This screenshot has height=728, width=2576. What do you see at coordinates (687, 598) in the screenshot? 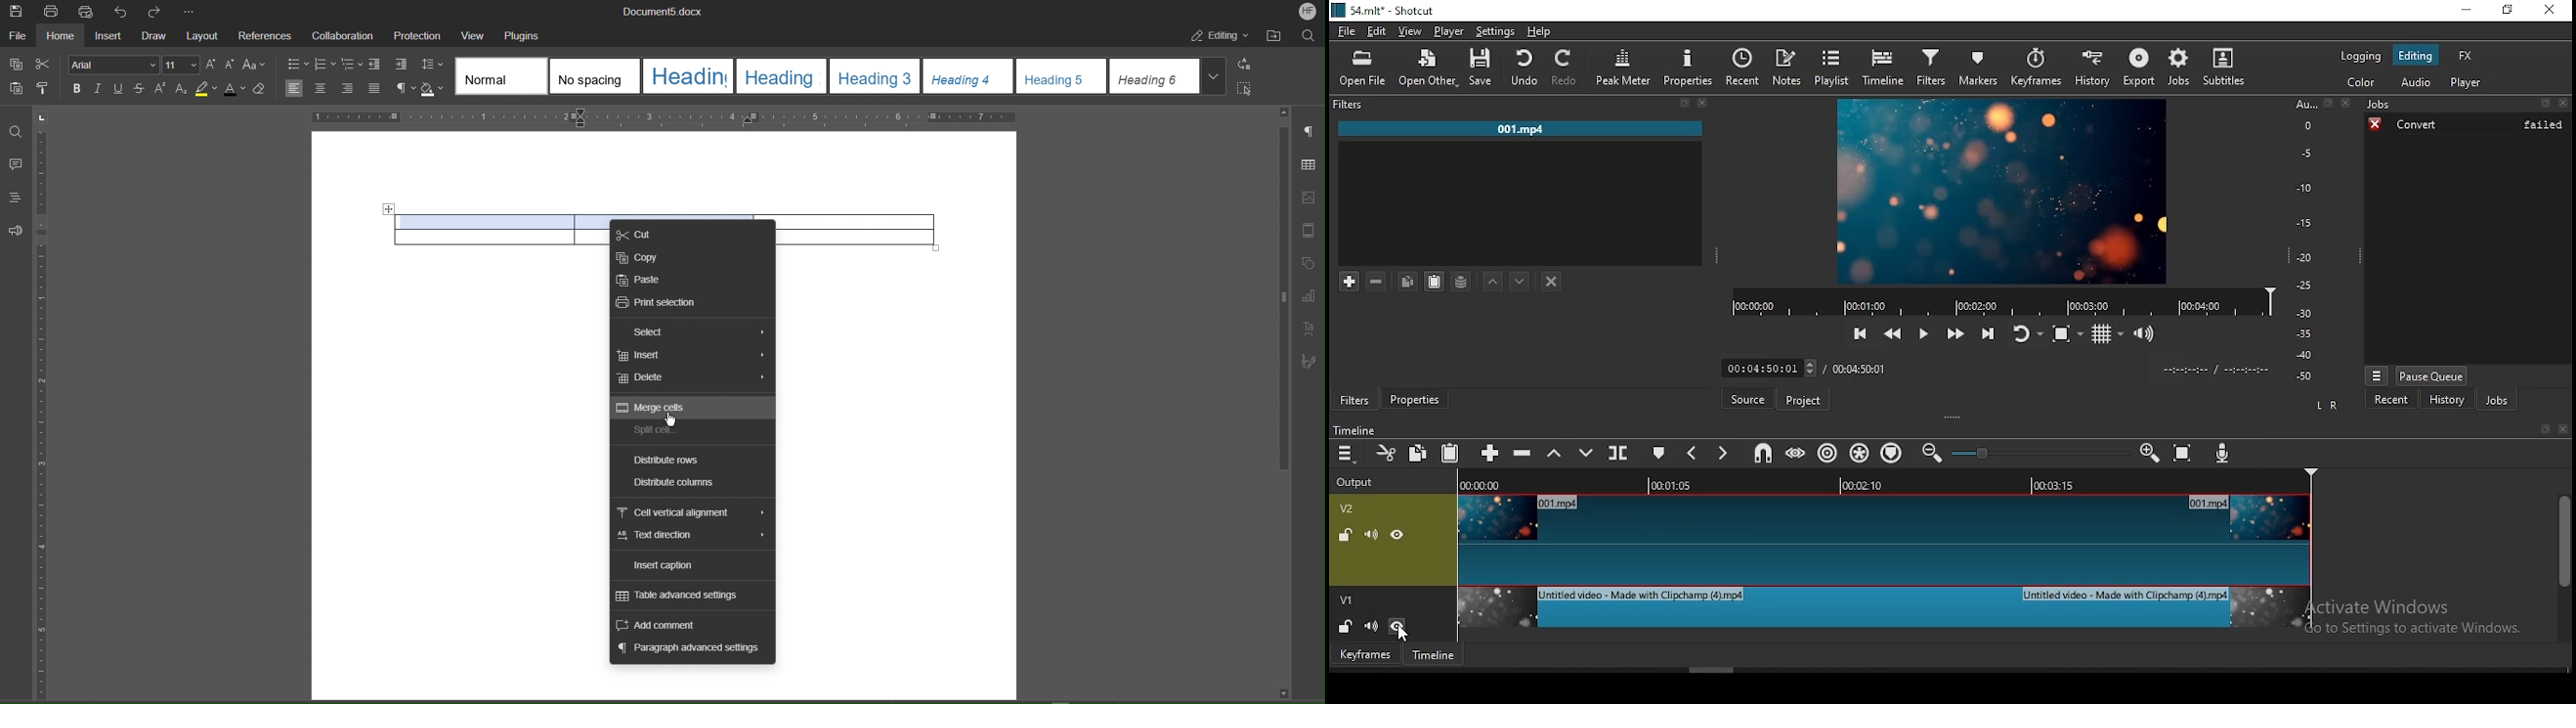
I see `Table advanced settings` at bounding box center [687, 598].